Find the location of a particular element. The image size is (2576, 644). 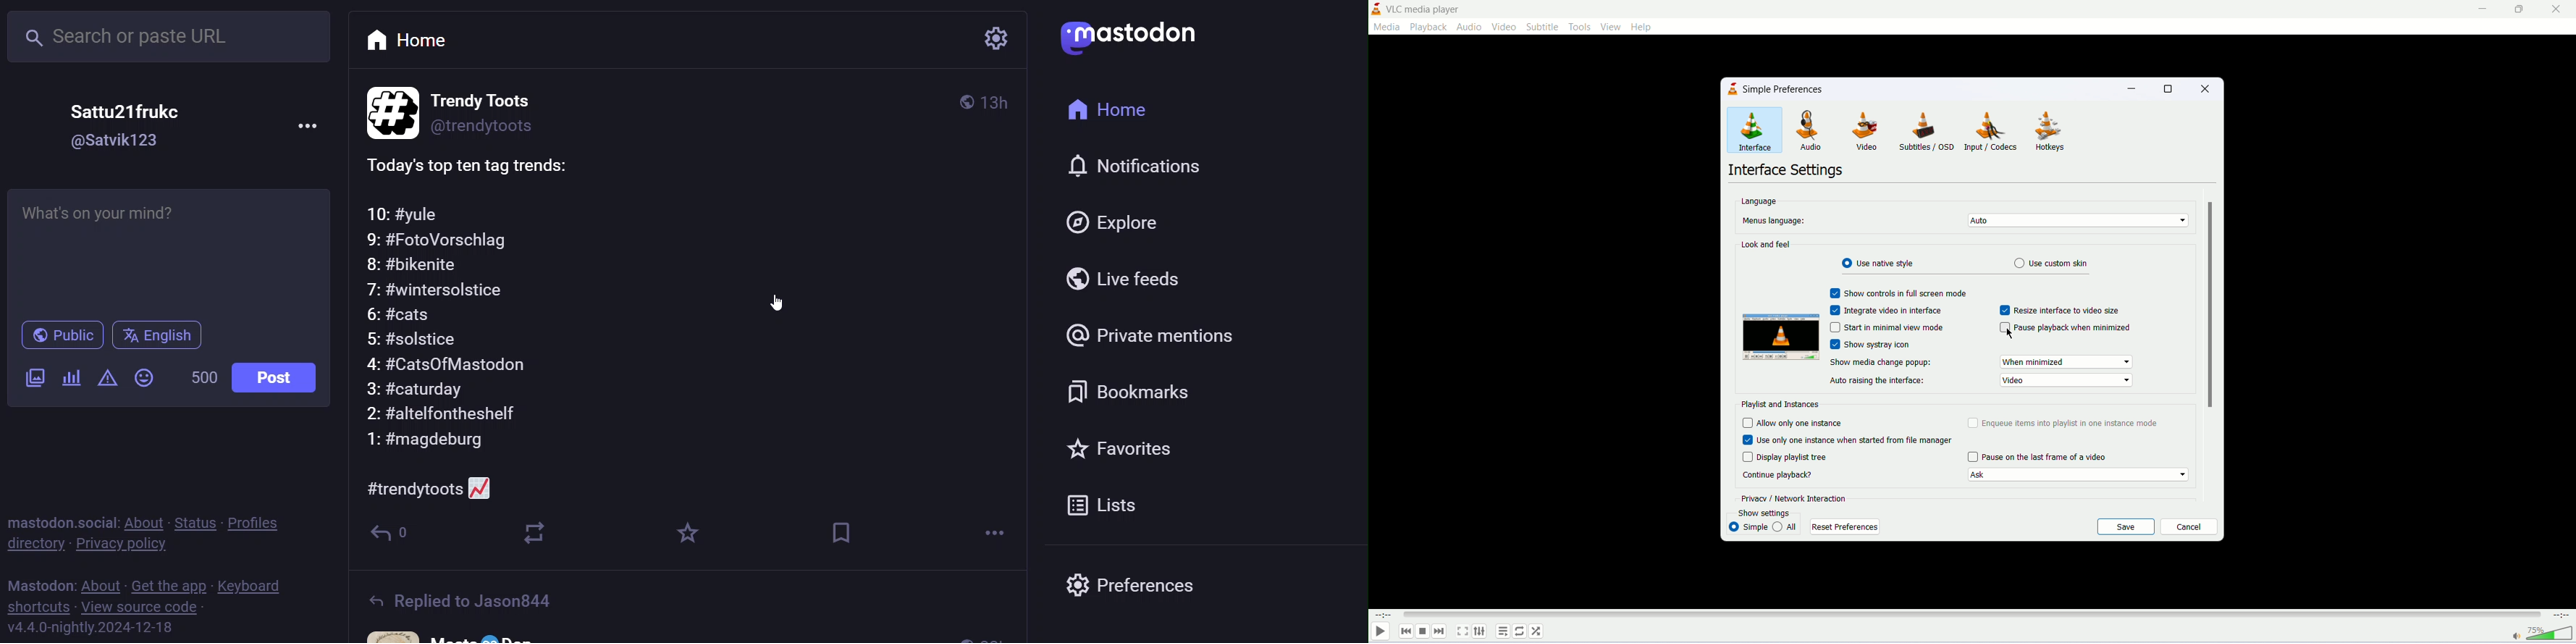

enqueue items into playlist in one instance is located at coordinates (2073, 424).